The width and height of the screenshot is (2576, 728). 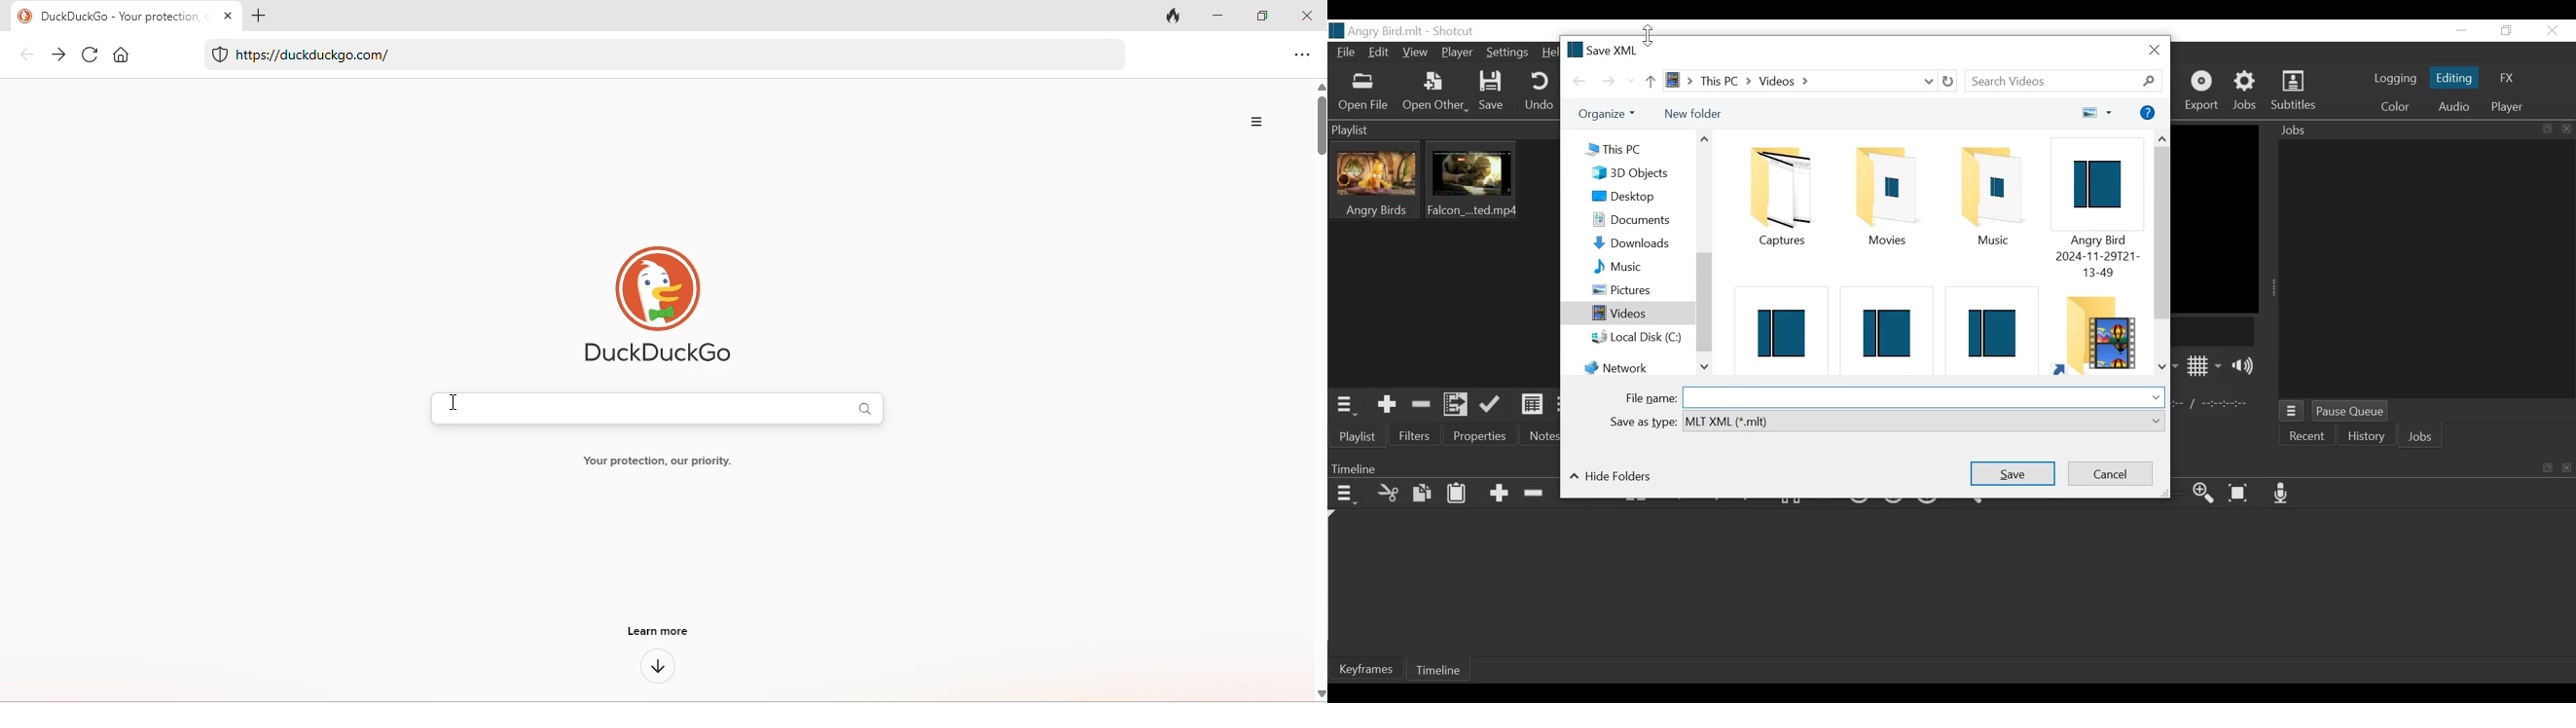 What do you see at coordinates (1777, 196) in the screenshot?
I see `Folder` at bounding box center [1777, 196].